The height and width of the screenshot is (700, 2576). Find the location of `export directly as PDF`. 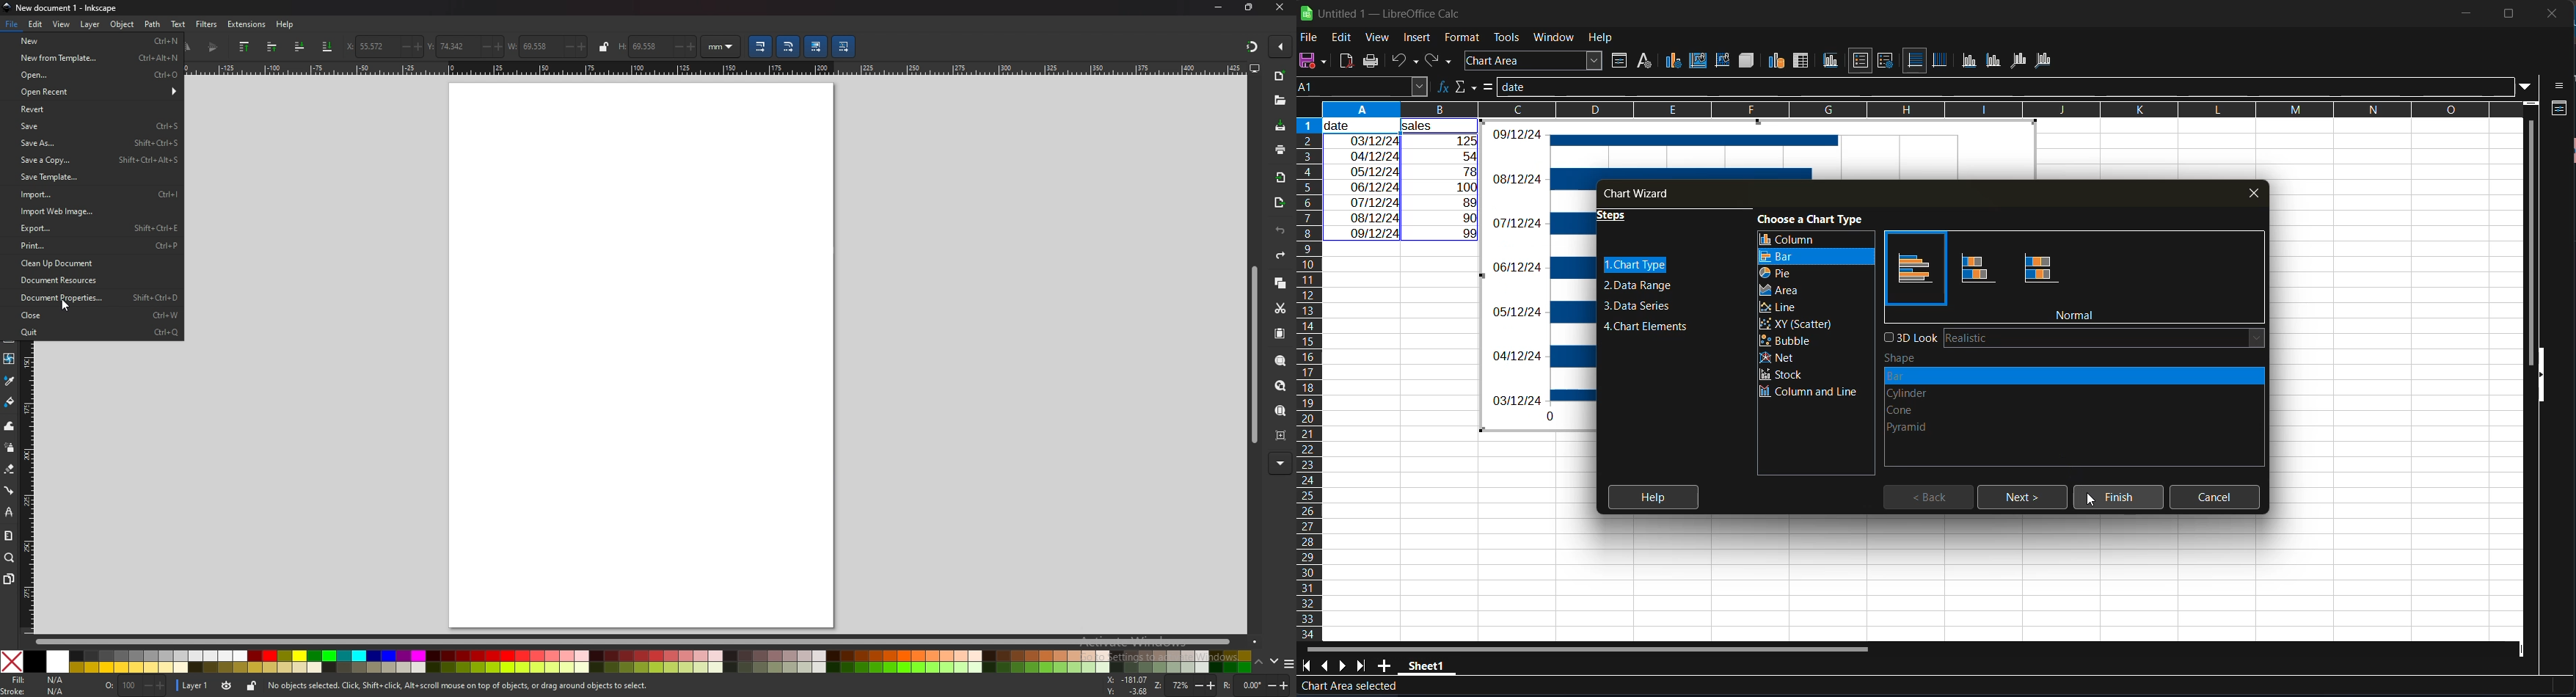

export directly as PDF is located at coordinates (1347, 60).